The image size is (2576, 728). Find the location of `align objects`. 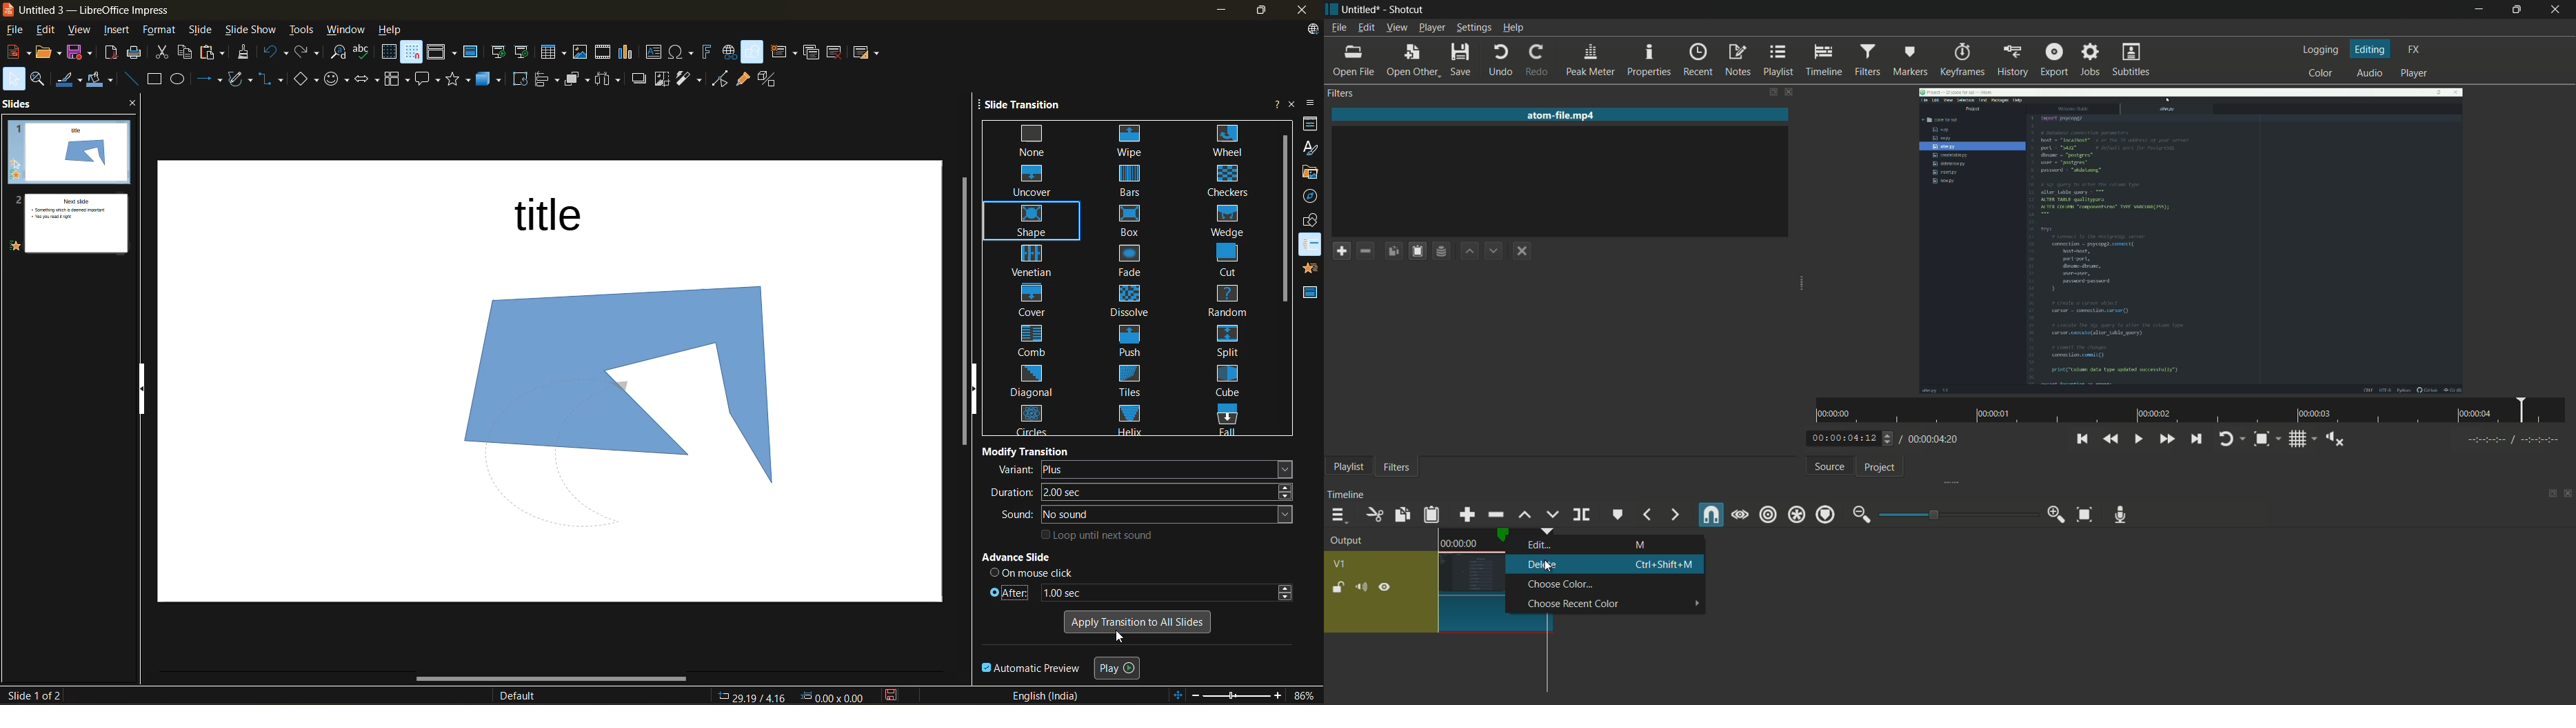

align objects is located at coordinates (547, 81).